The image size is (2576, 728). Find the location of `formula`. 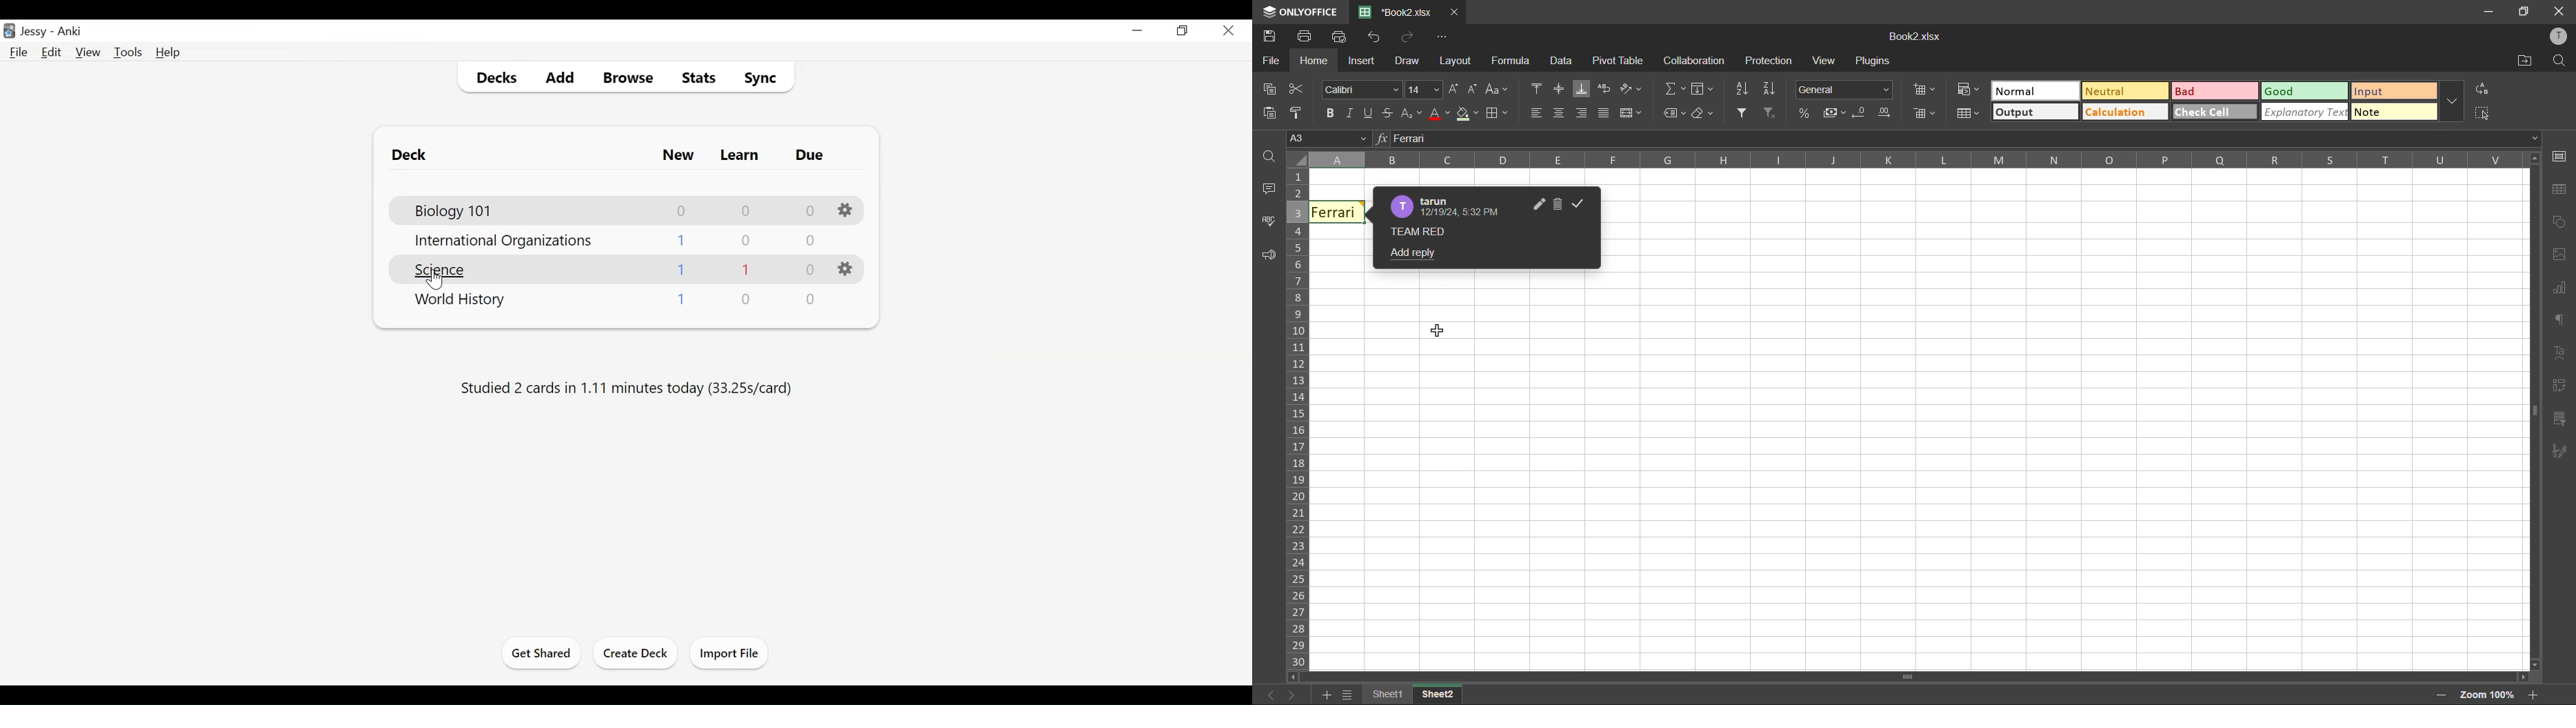

formula is located at coordinates (1513, 63).